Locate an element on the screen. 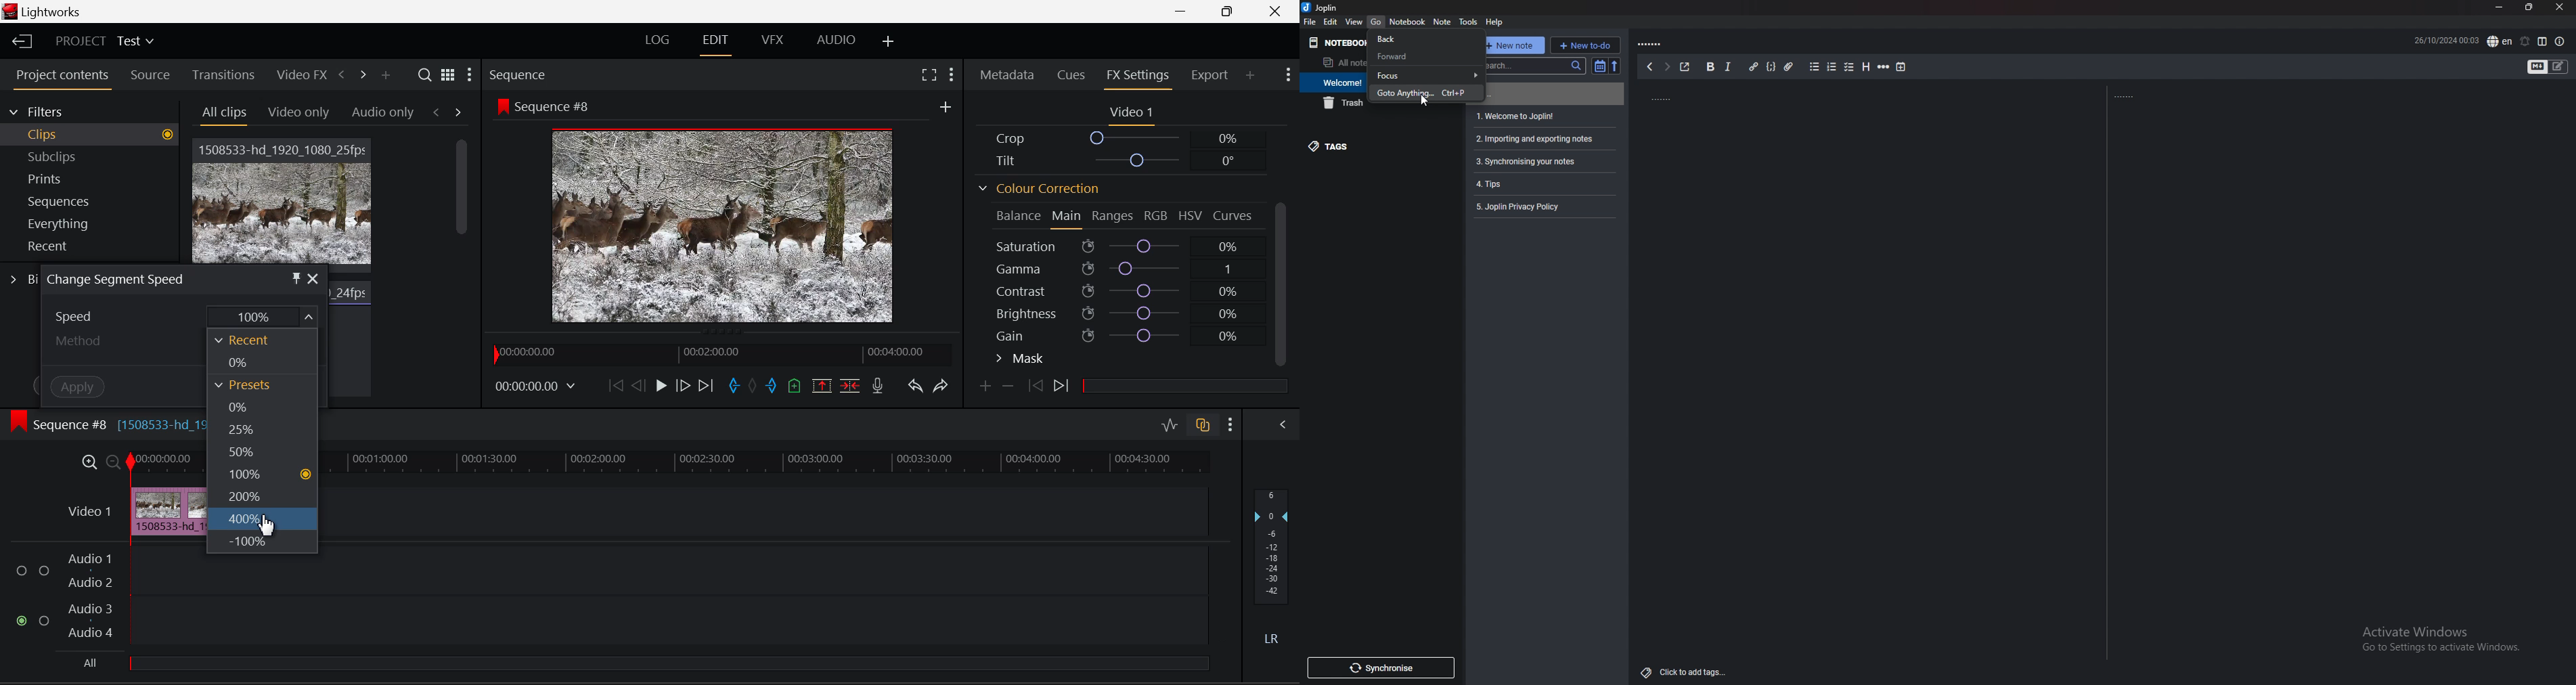 The height and width of the screenshot is (700, 2576). edit is located at coordinates (1330, 21).